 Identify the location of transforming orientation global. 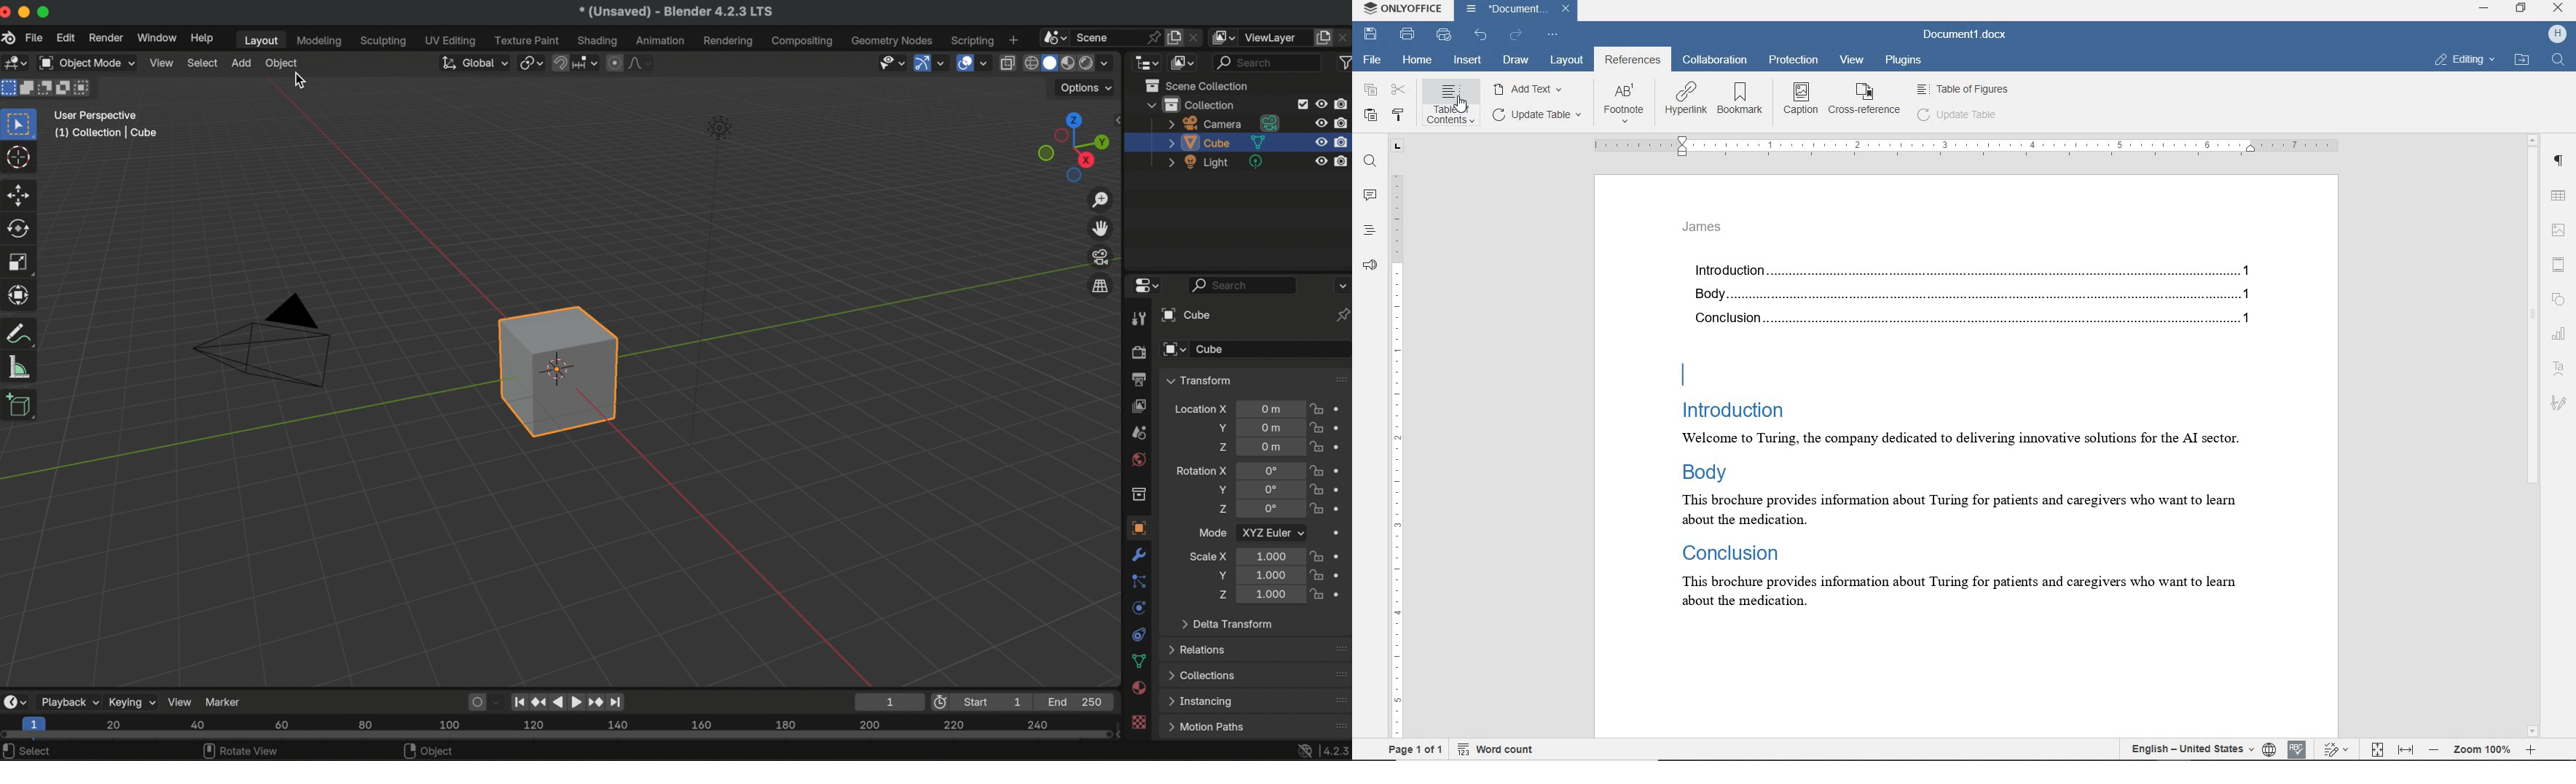
(473, 63).